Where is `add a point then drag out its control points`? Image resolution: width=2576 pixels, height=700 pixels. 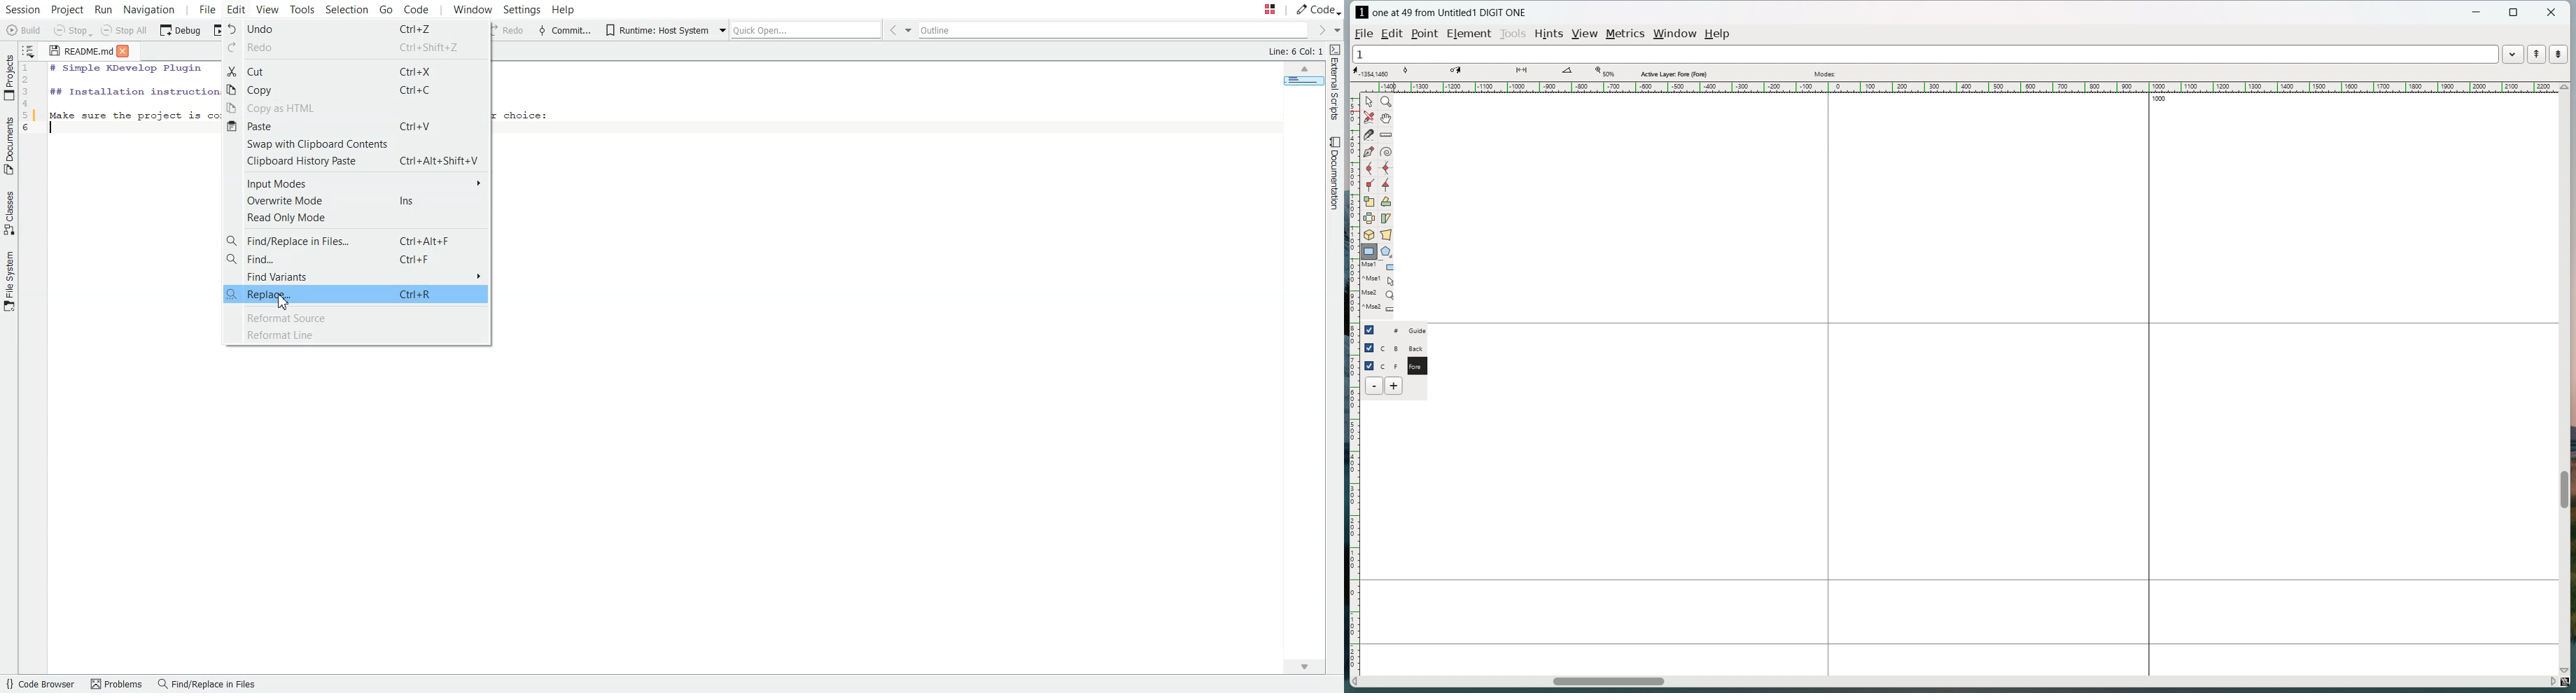
add a point then drag out its control points is located at coordinates (1369, 151).